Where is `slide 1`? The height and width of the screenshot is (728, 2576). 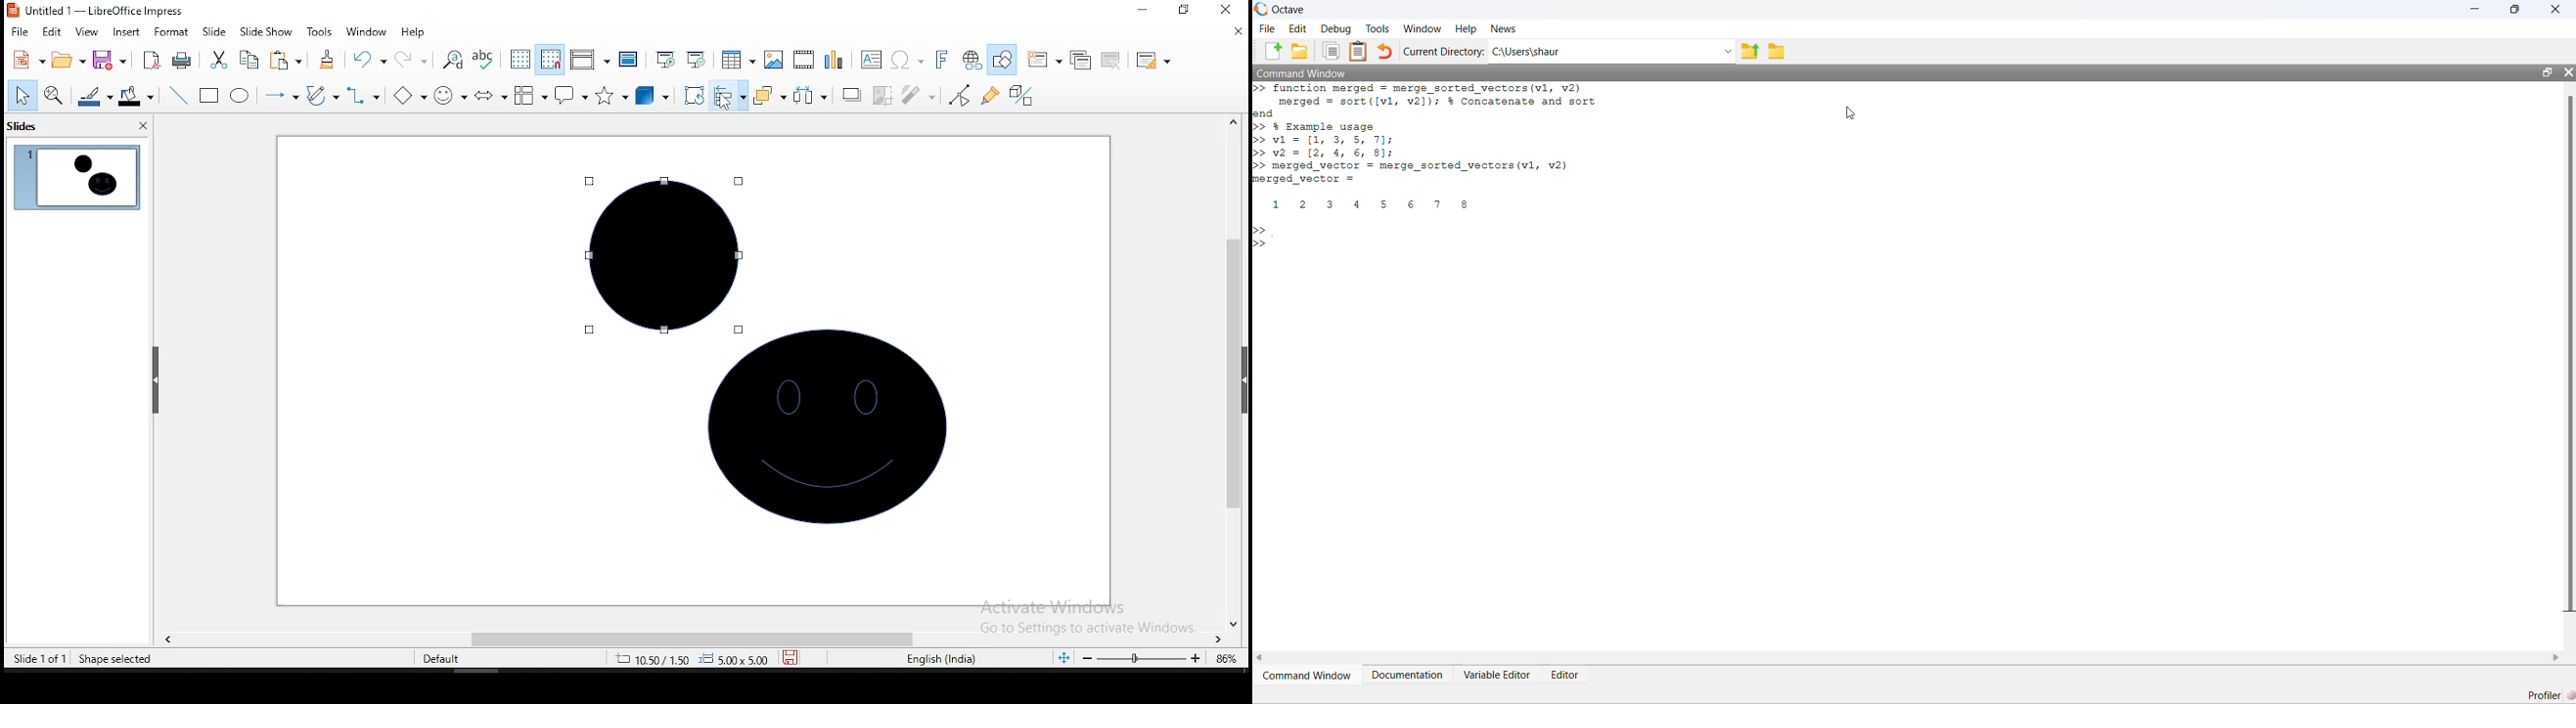 slide 1 is located at coordinates (75, 178).